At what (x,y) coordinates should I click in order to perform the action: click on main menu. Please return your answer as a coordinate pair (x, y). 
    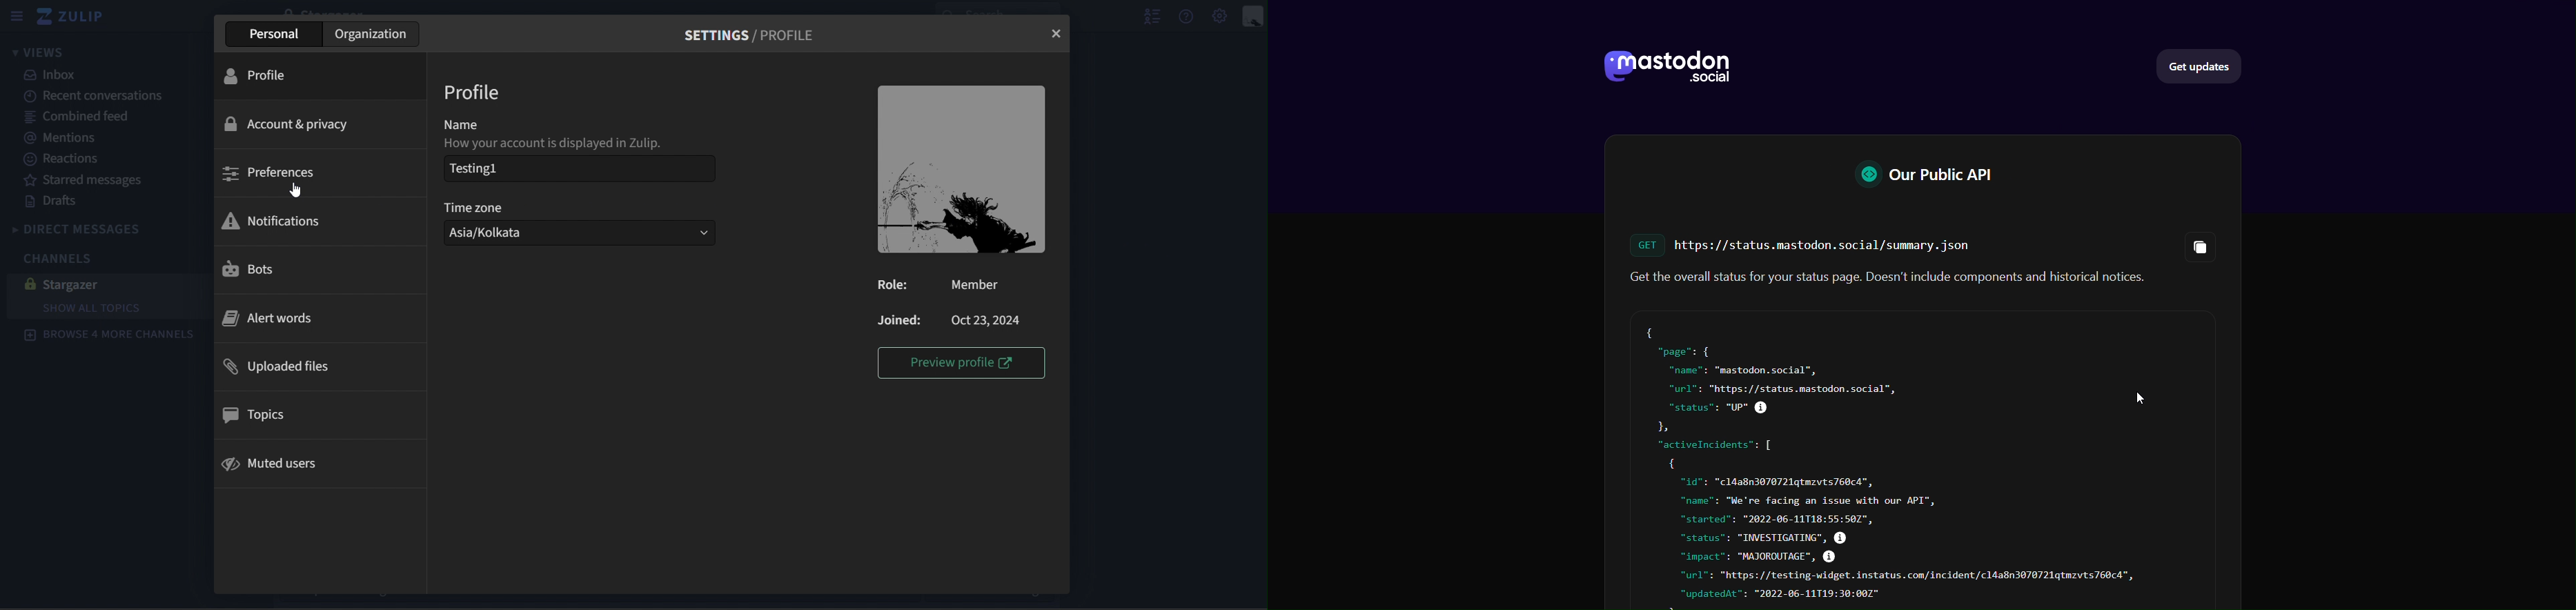
    Looking at the image, I should click on (1221, 16).